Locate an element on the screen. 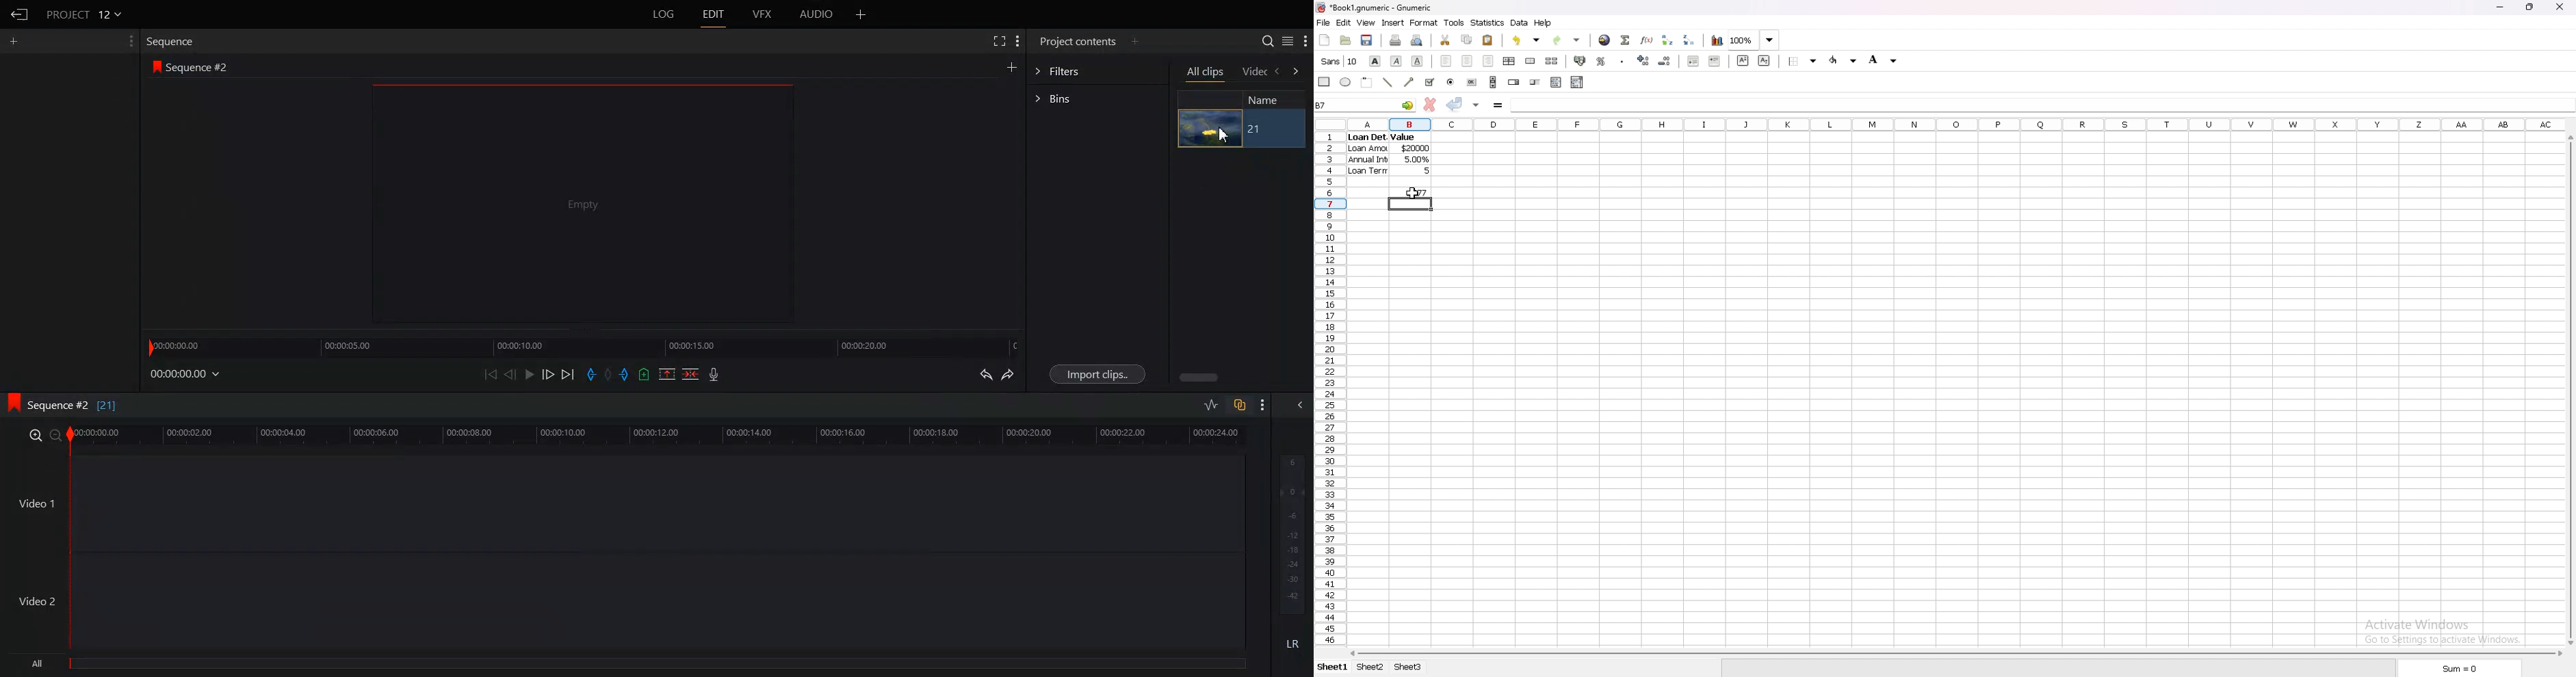  foreground is located at coordinates (1844, 60).